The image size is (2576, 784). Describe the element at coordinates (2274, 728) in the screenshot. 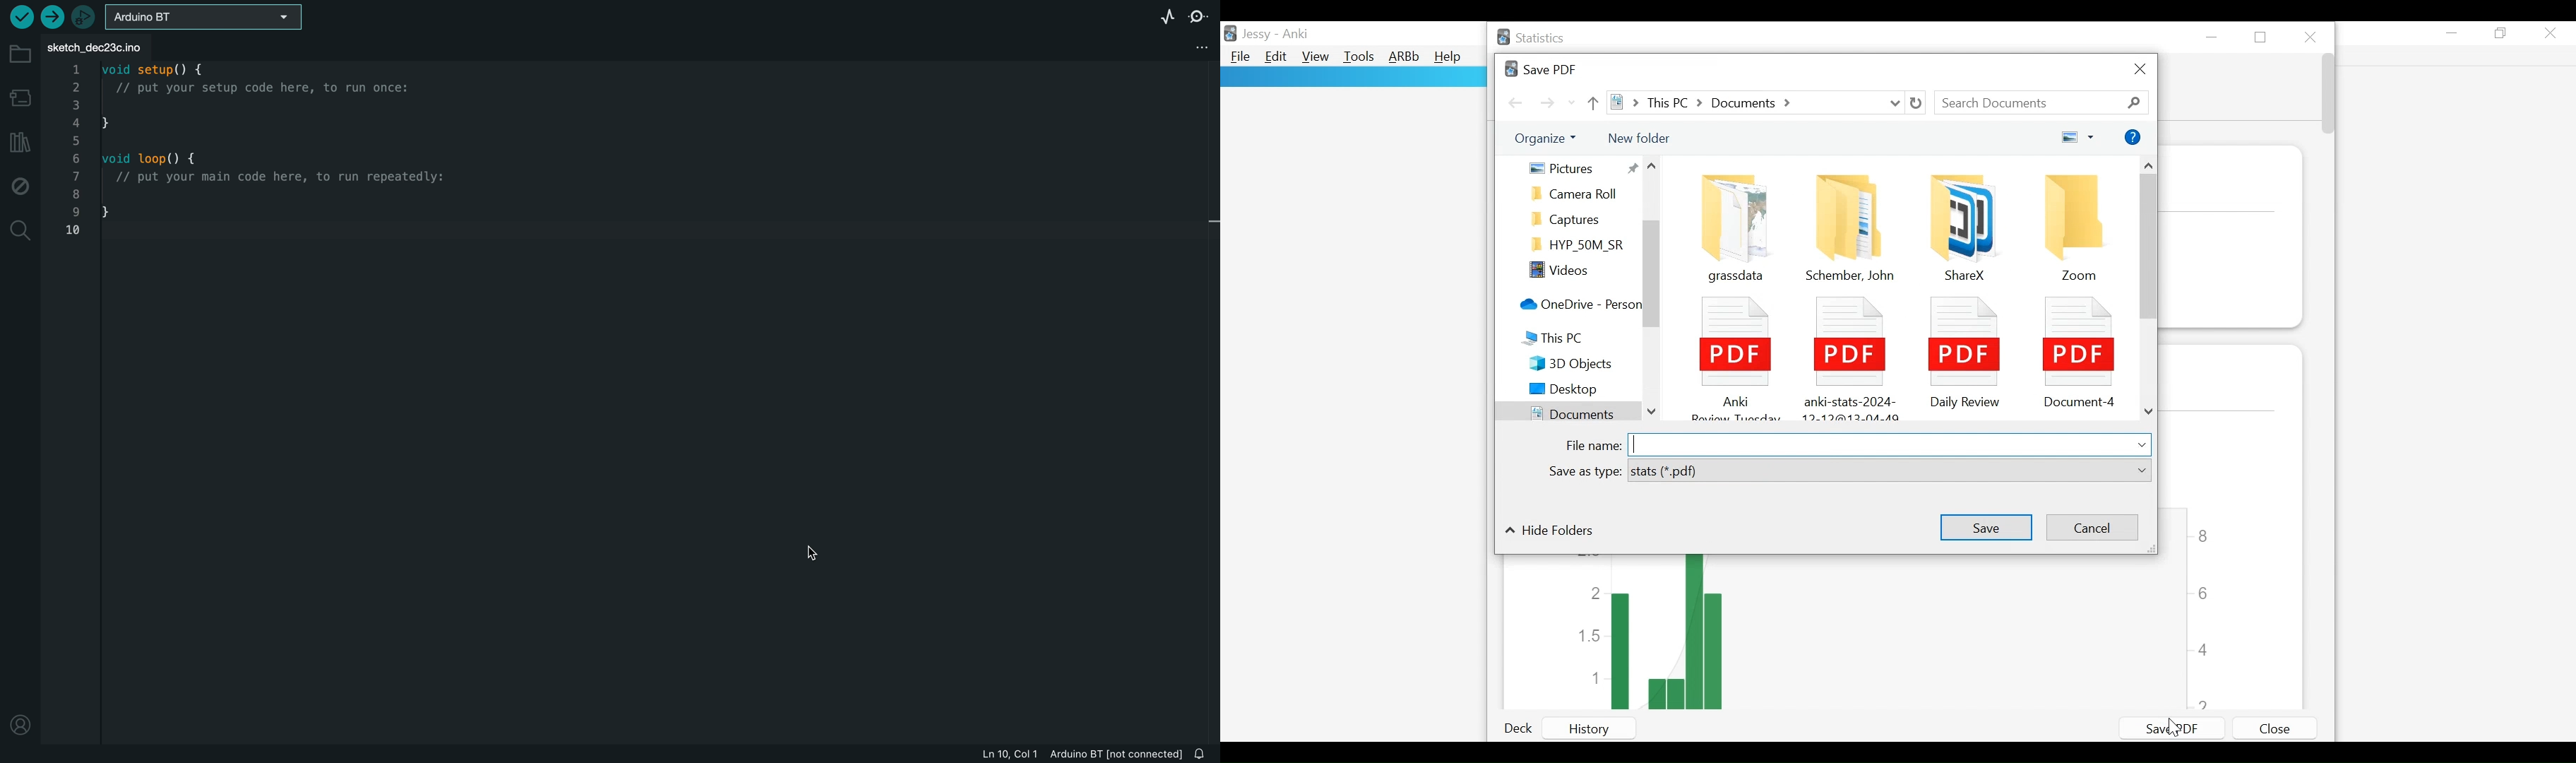

I see `Close` at that location.